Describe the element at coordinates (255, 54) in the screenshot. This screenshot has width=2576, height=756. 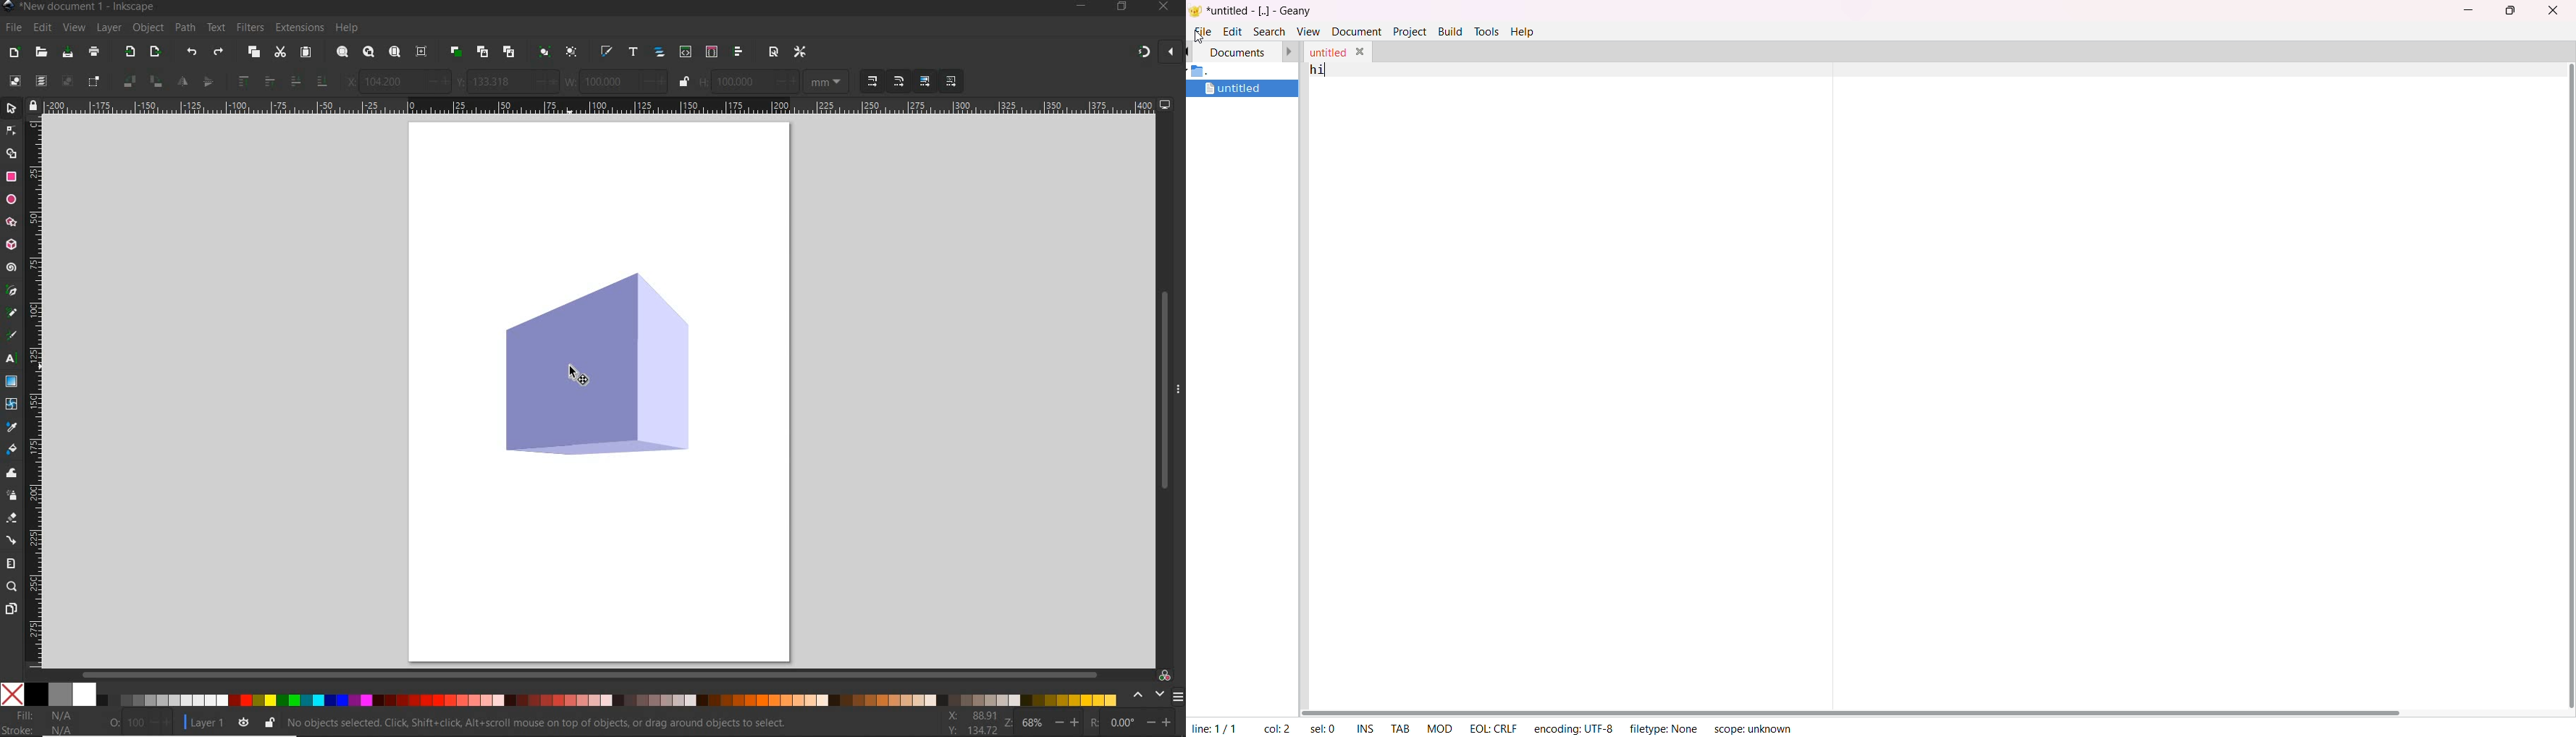
I see `COPY` at that location.